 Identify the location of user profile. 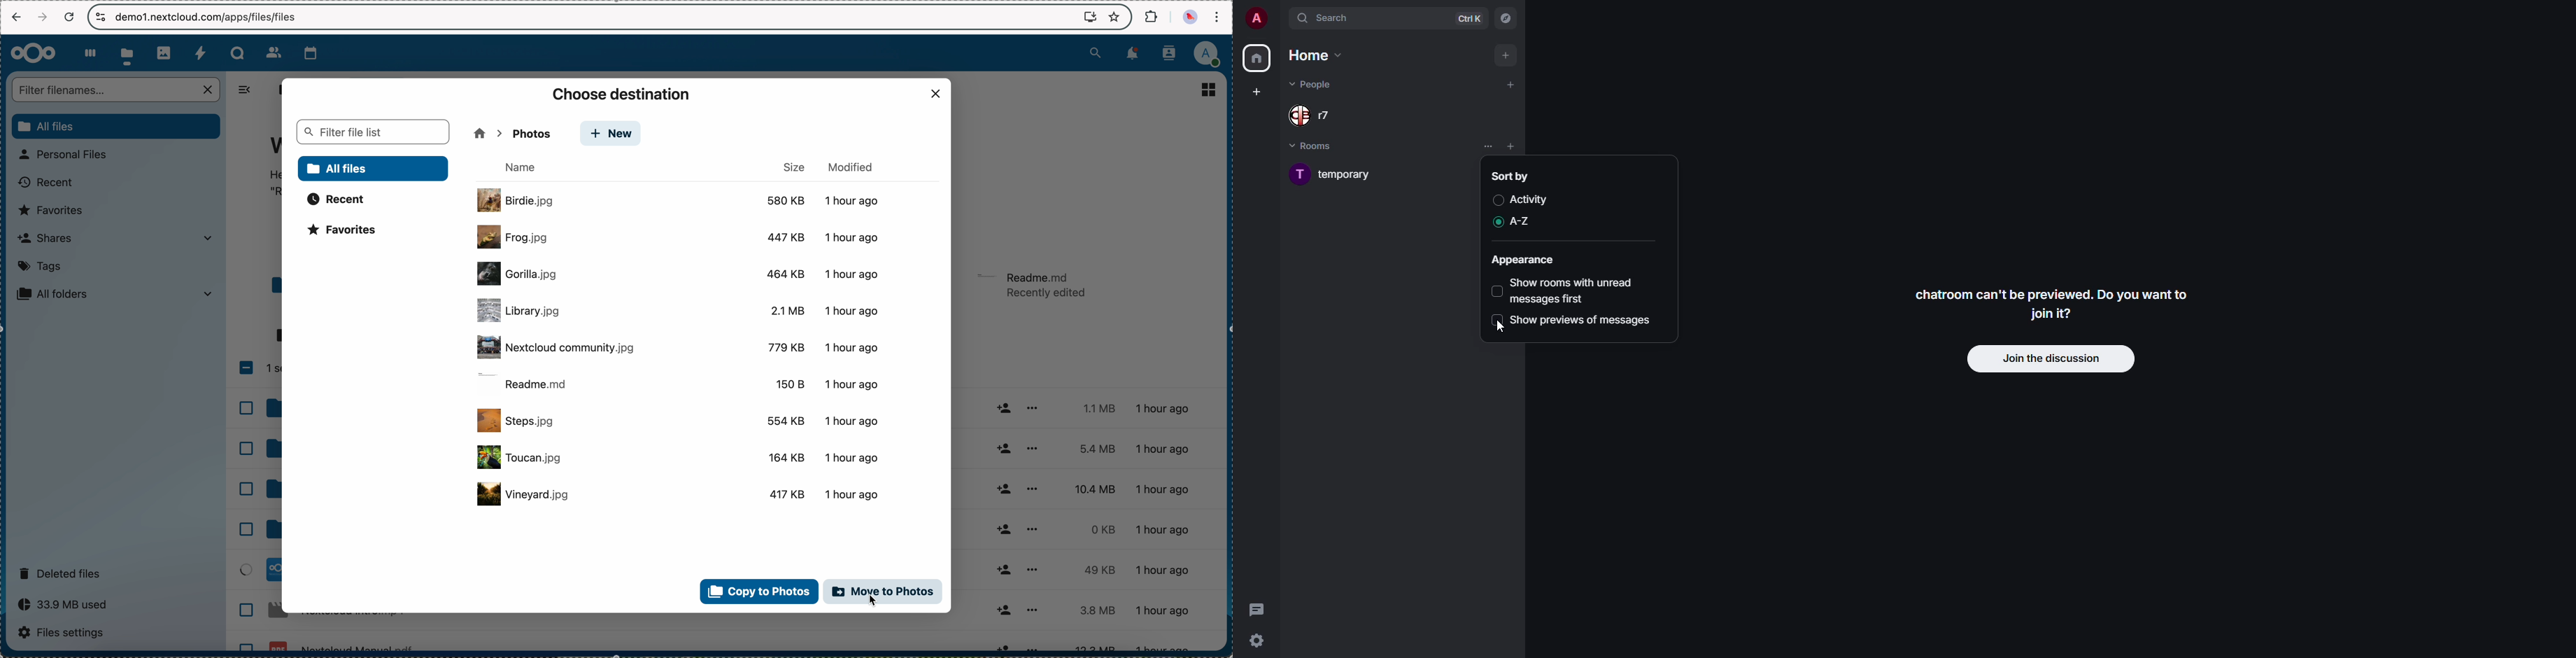
(1211, 54).